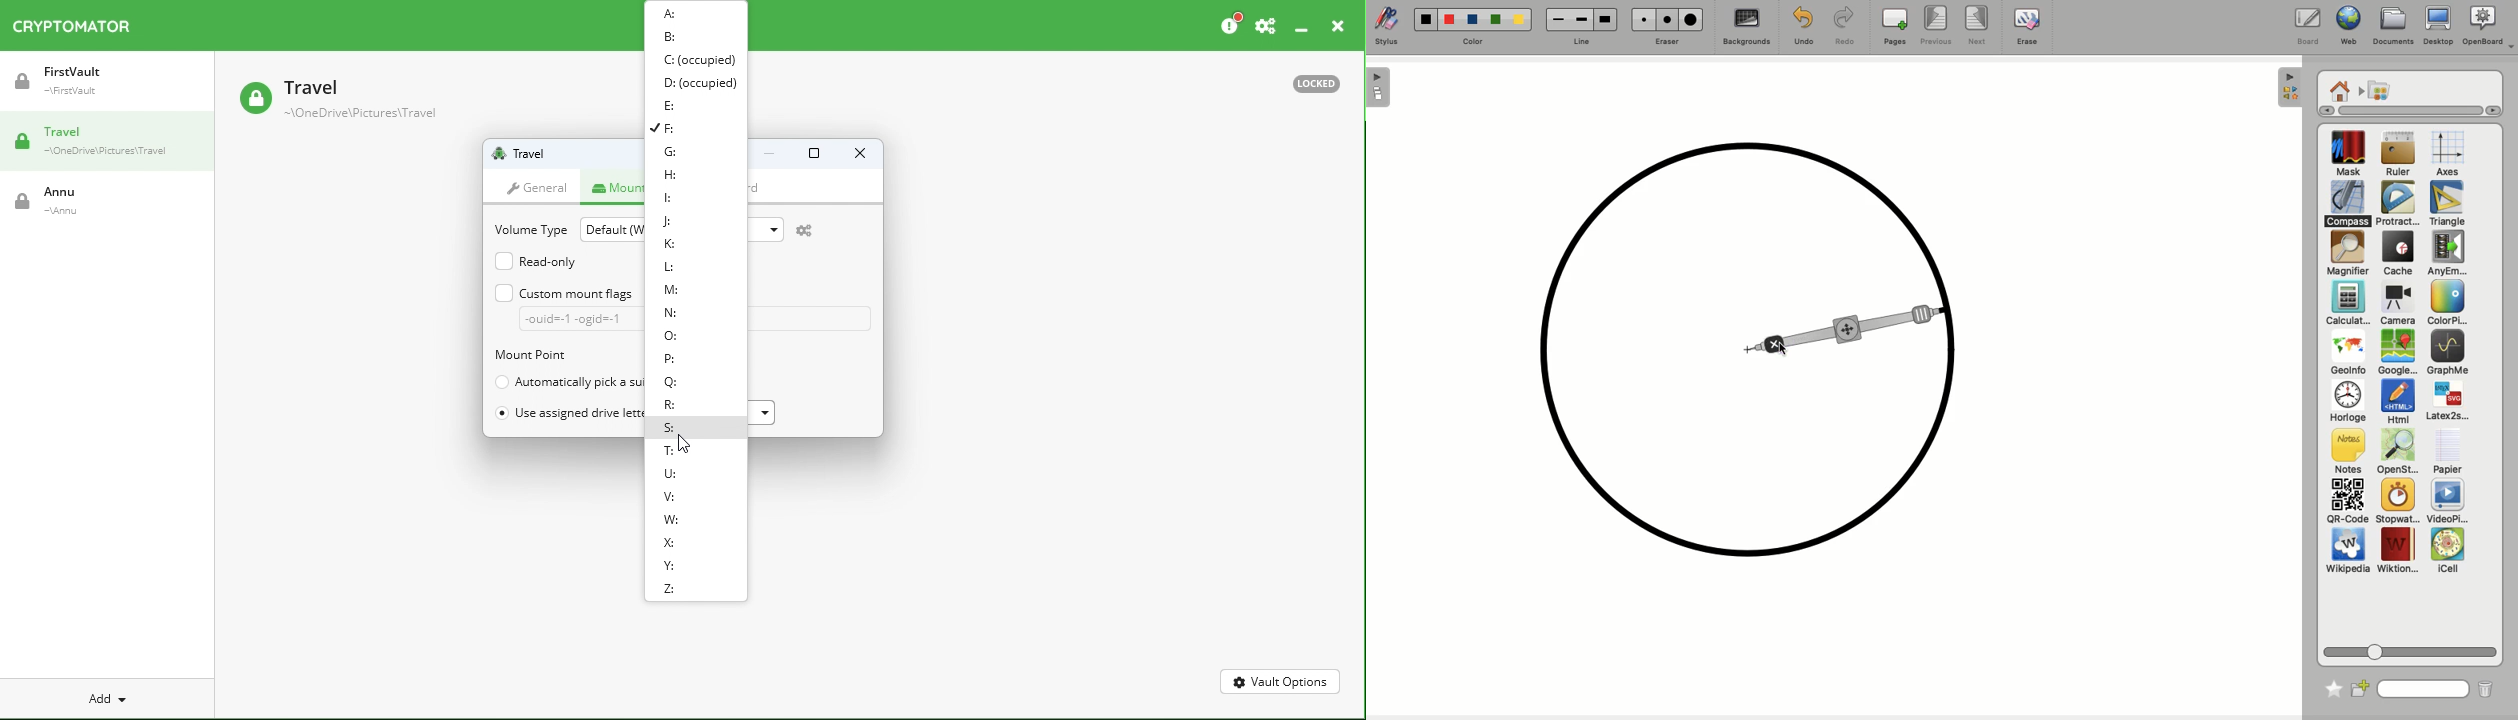  What do you see at coordinates (2348, 304) in the screenshot?
I see `Calculator` at bounding box center [2348, 304].